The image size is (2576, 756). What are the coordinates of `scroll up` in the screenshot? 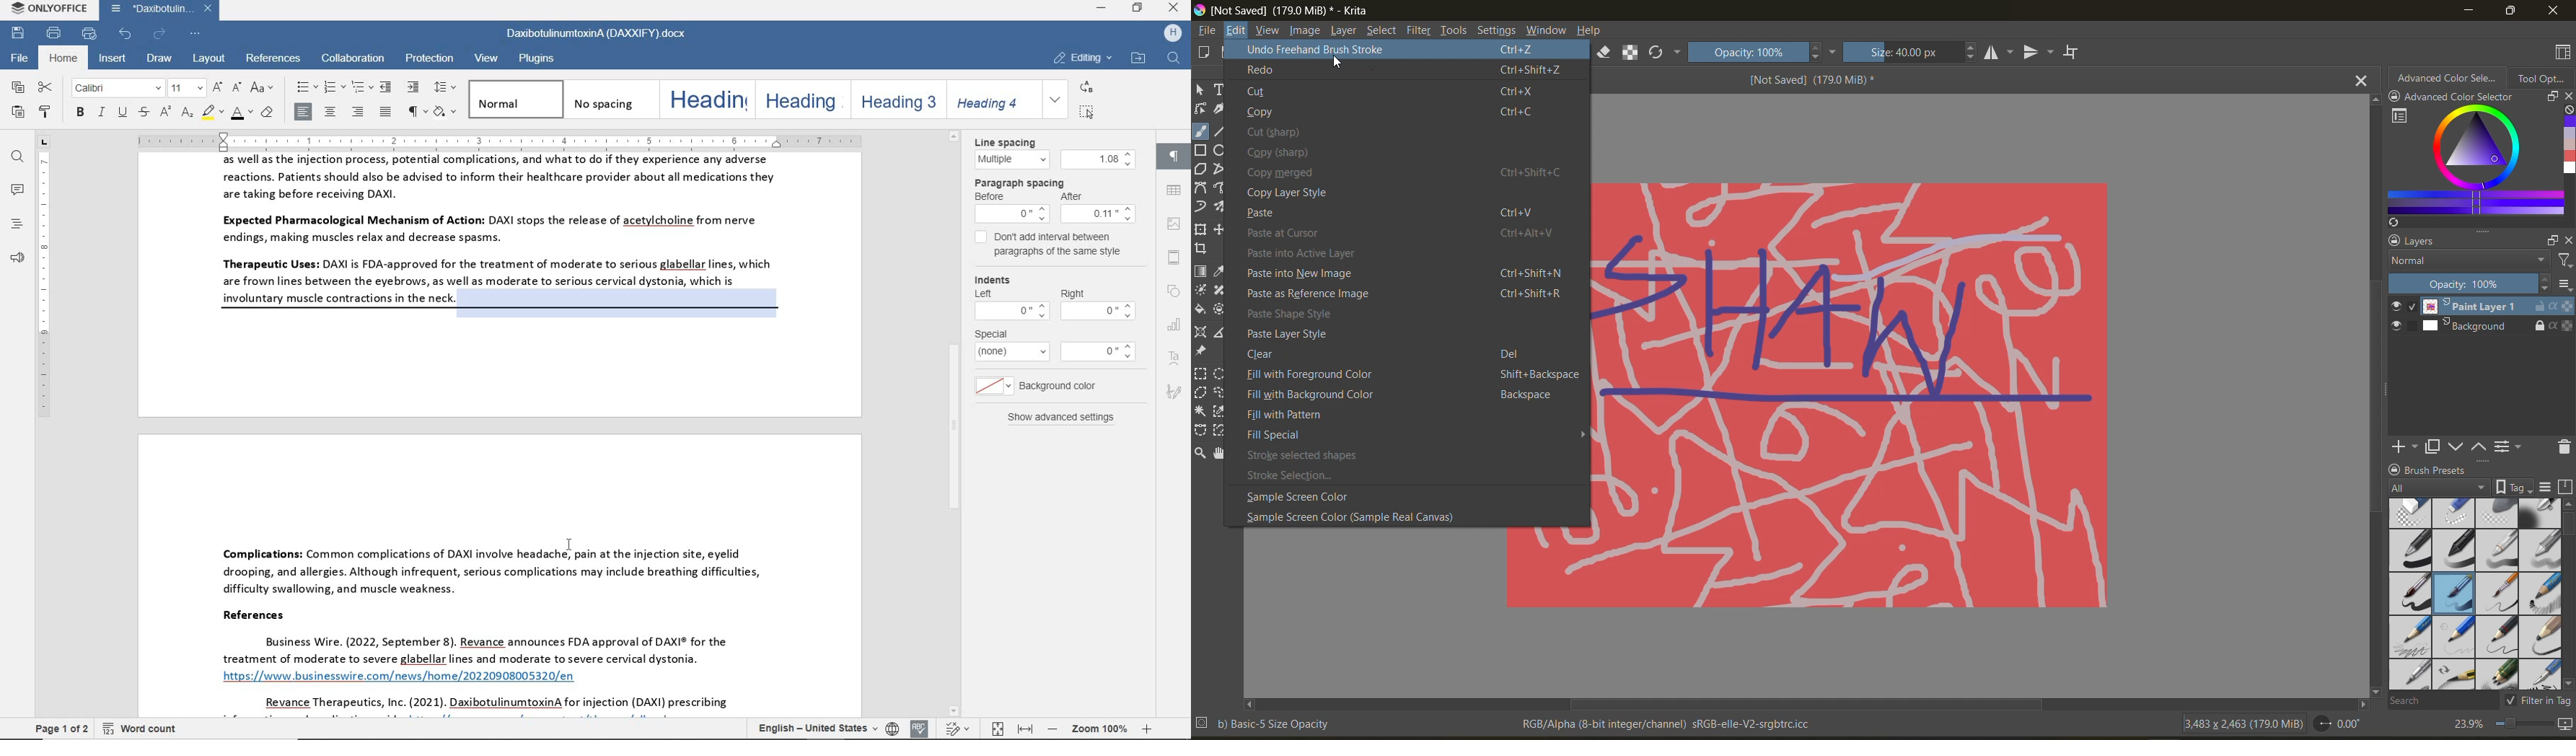 It's located at (2567, 505).